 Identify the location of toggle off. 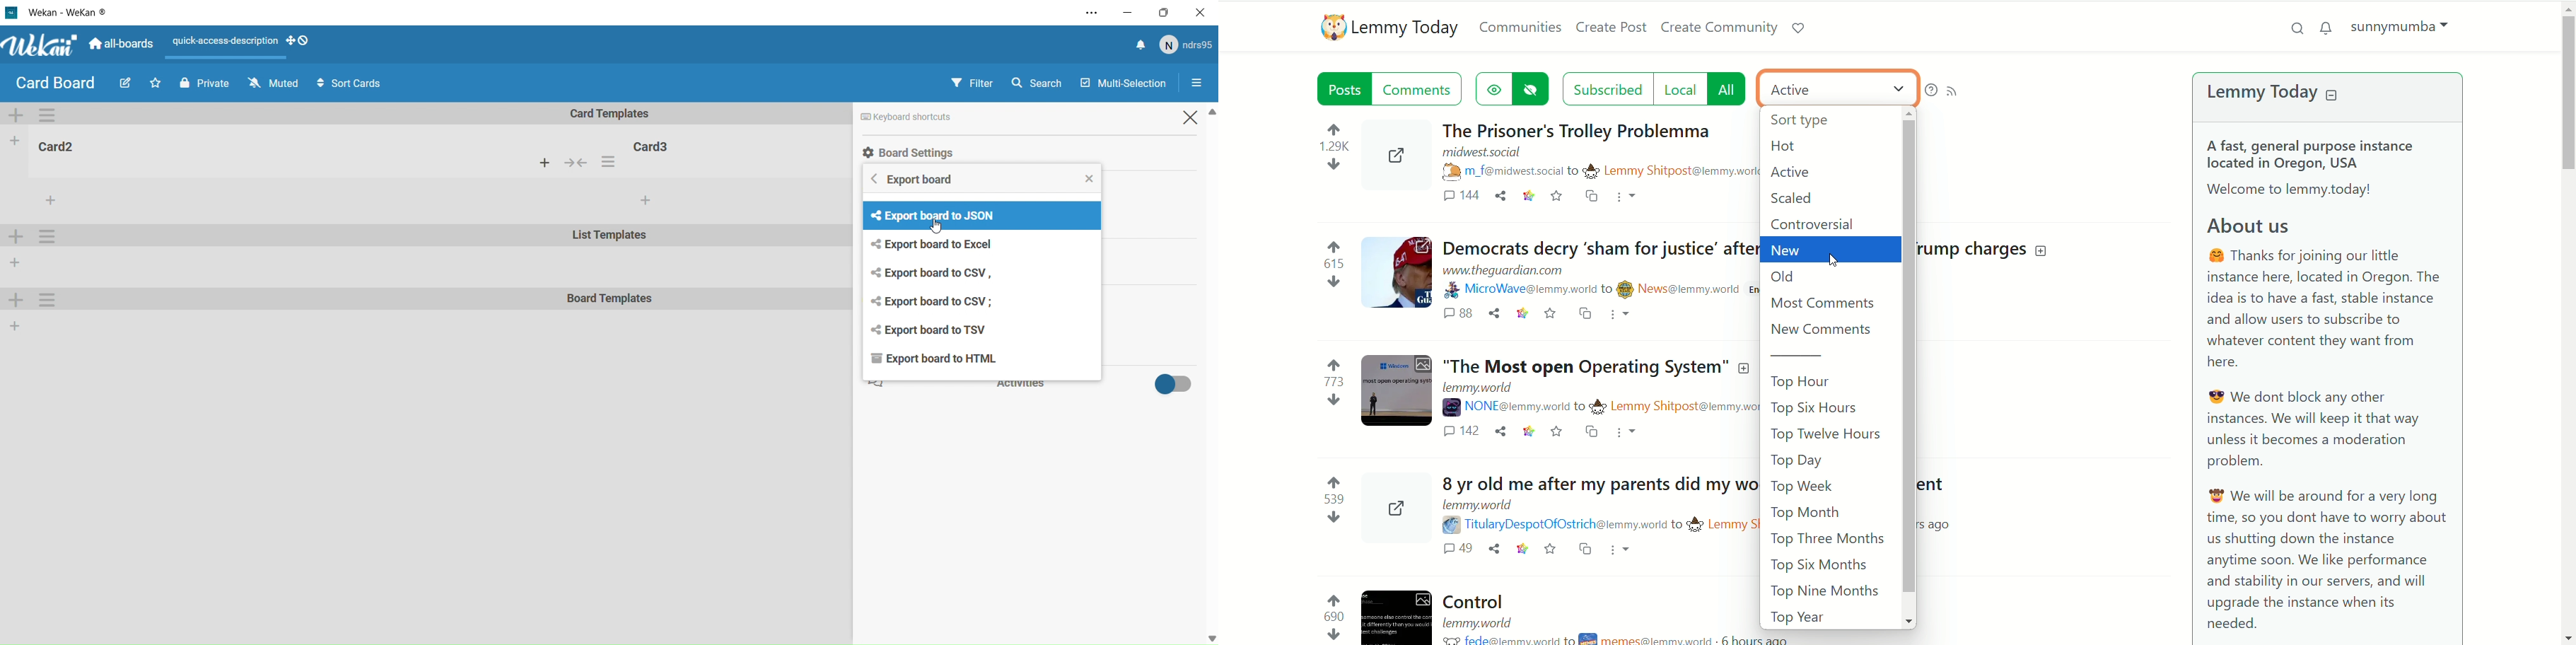
(1170, 383).